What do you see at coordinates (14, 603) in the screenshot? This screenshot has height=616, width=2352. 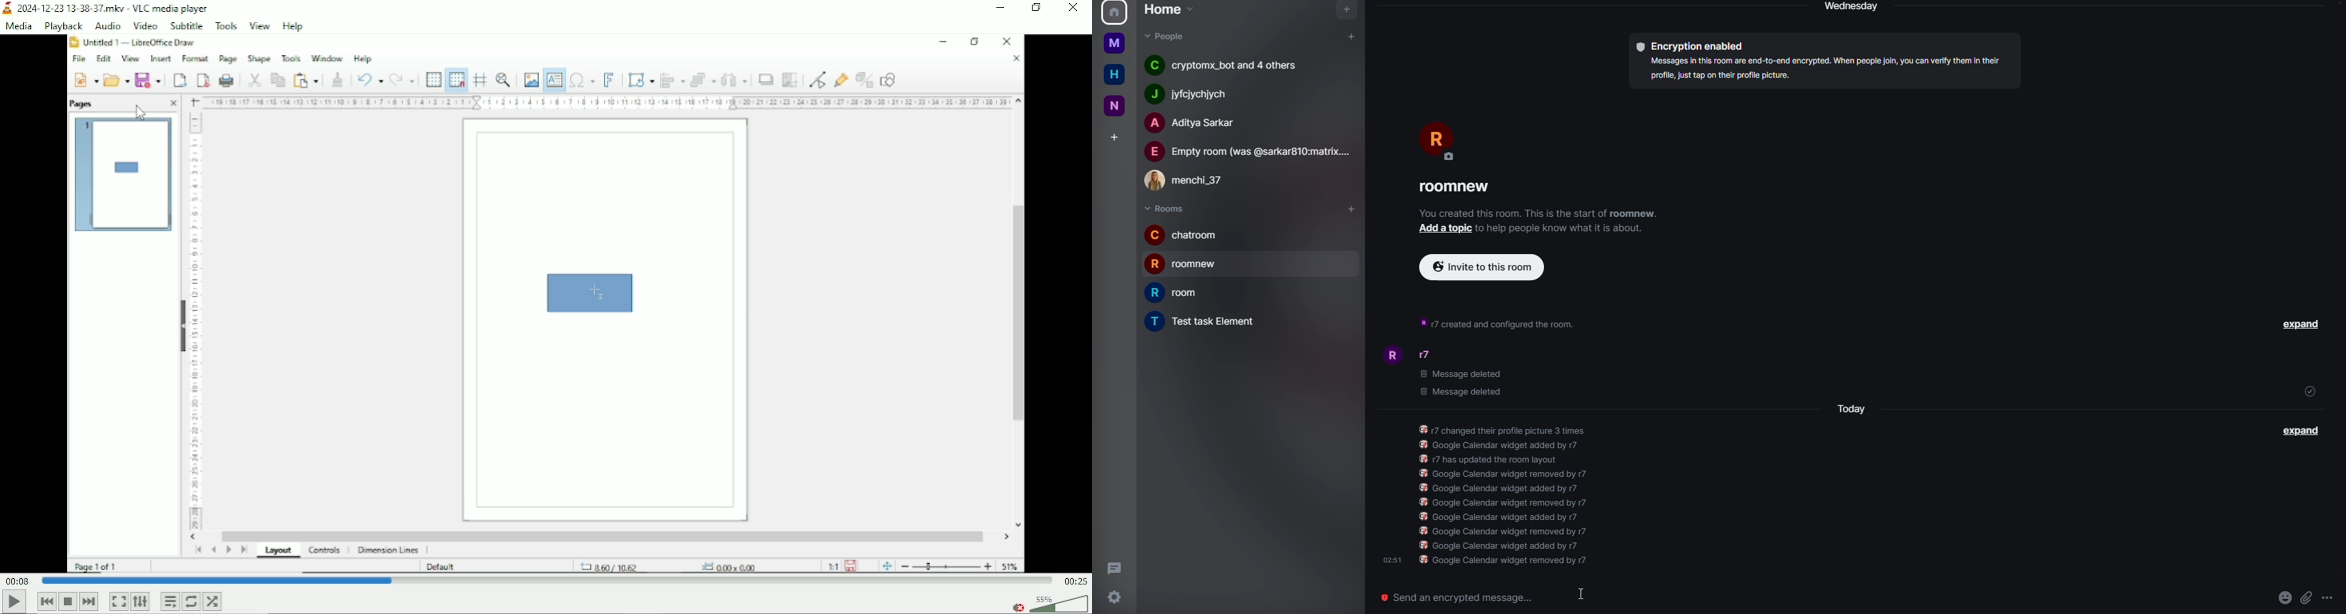 I see `Play` at bounding box center [14, 603].